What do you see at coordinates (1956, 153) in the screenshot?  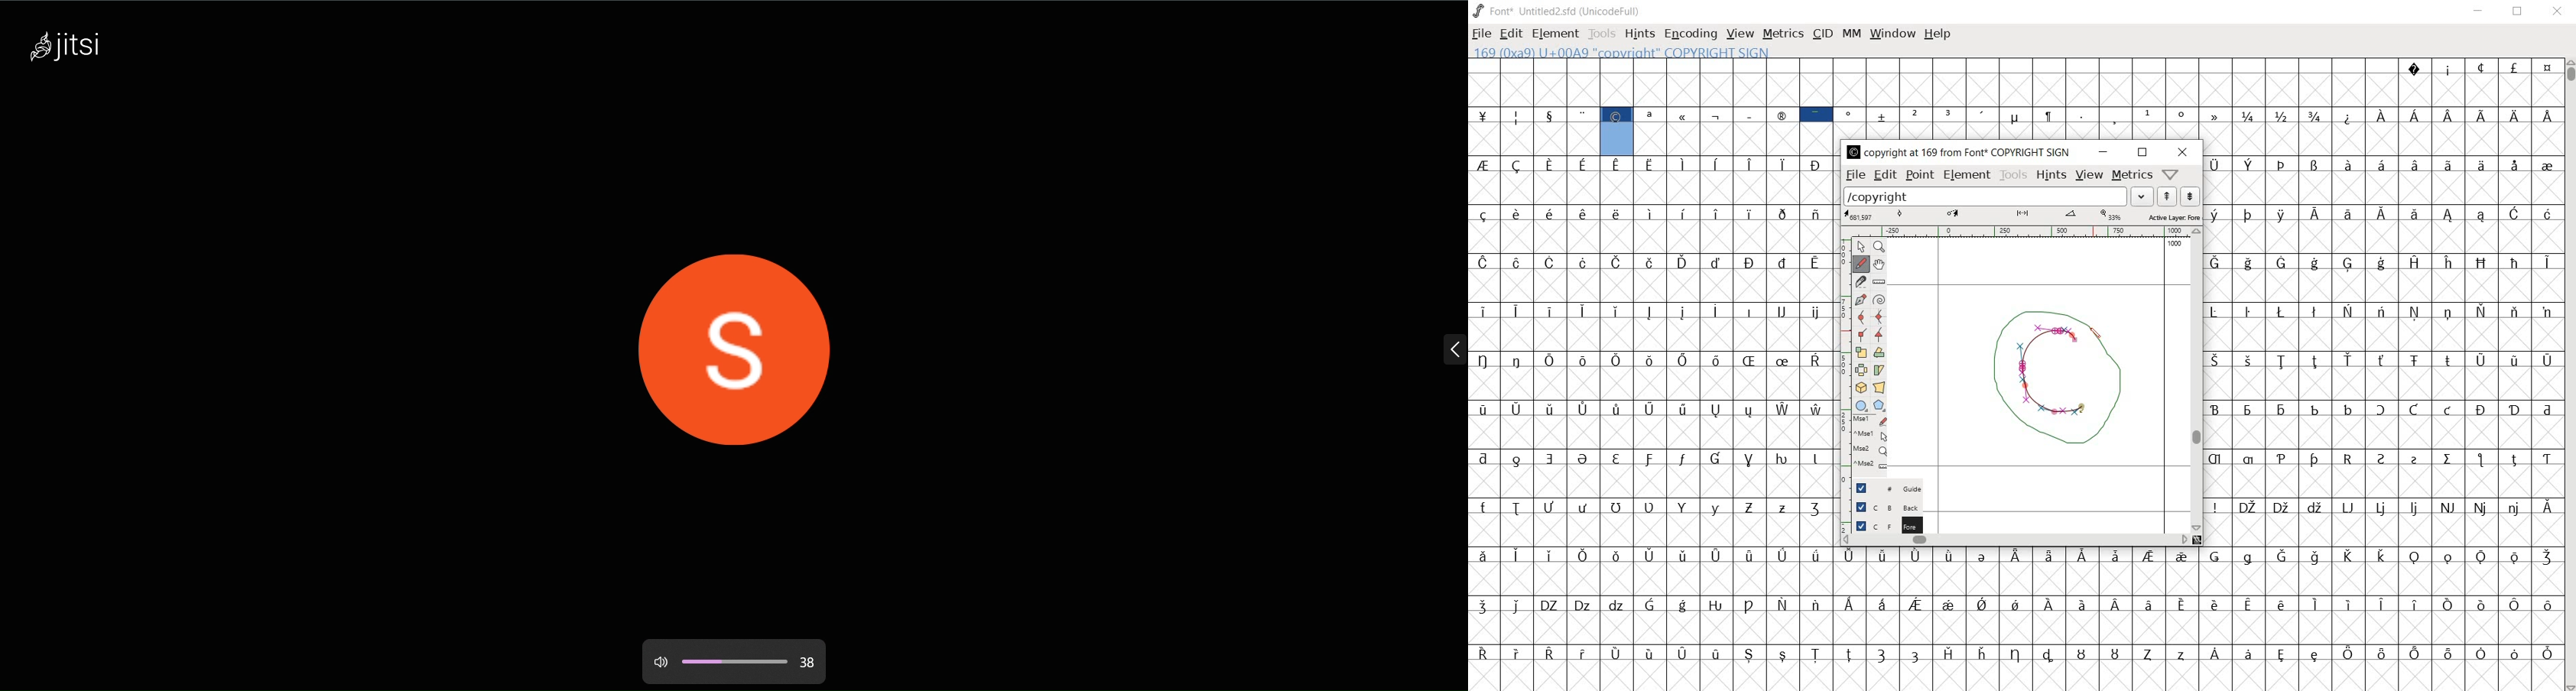 I see `COPYRIGHT AT 169 FROM FONT COPYRIGHT SIGN` at bounding box center [1956, 153].